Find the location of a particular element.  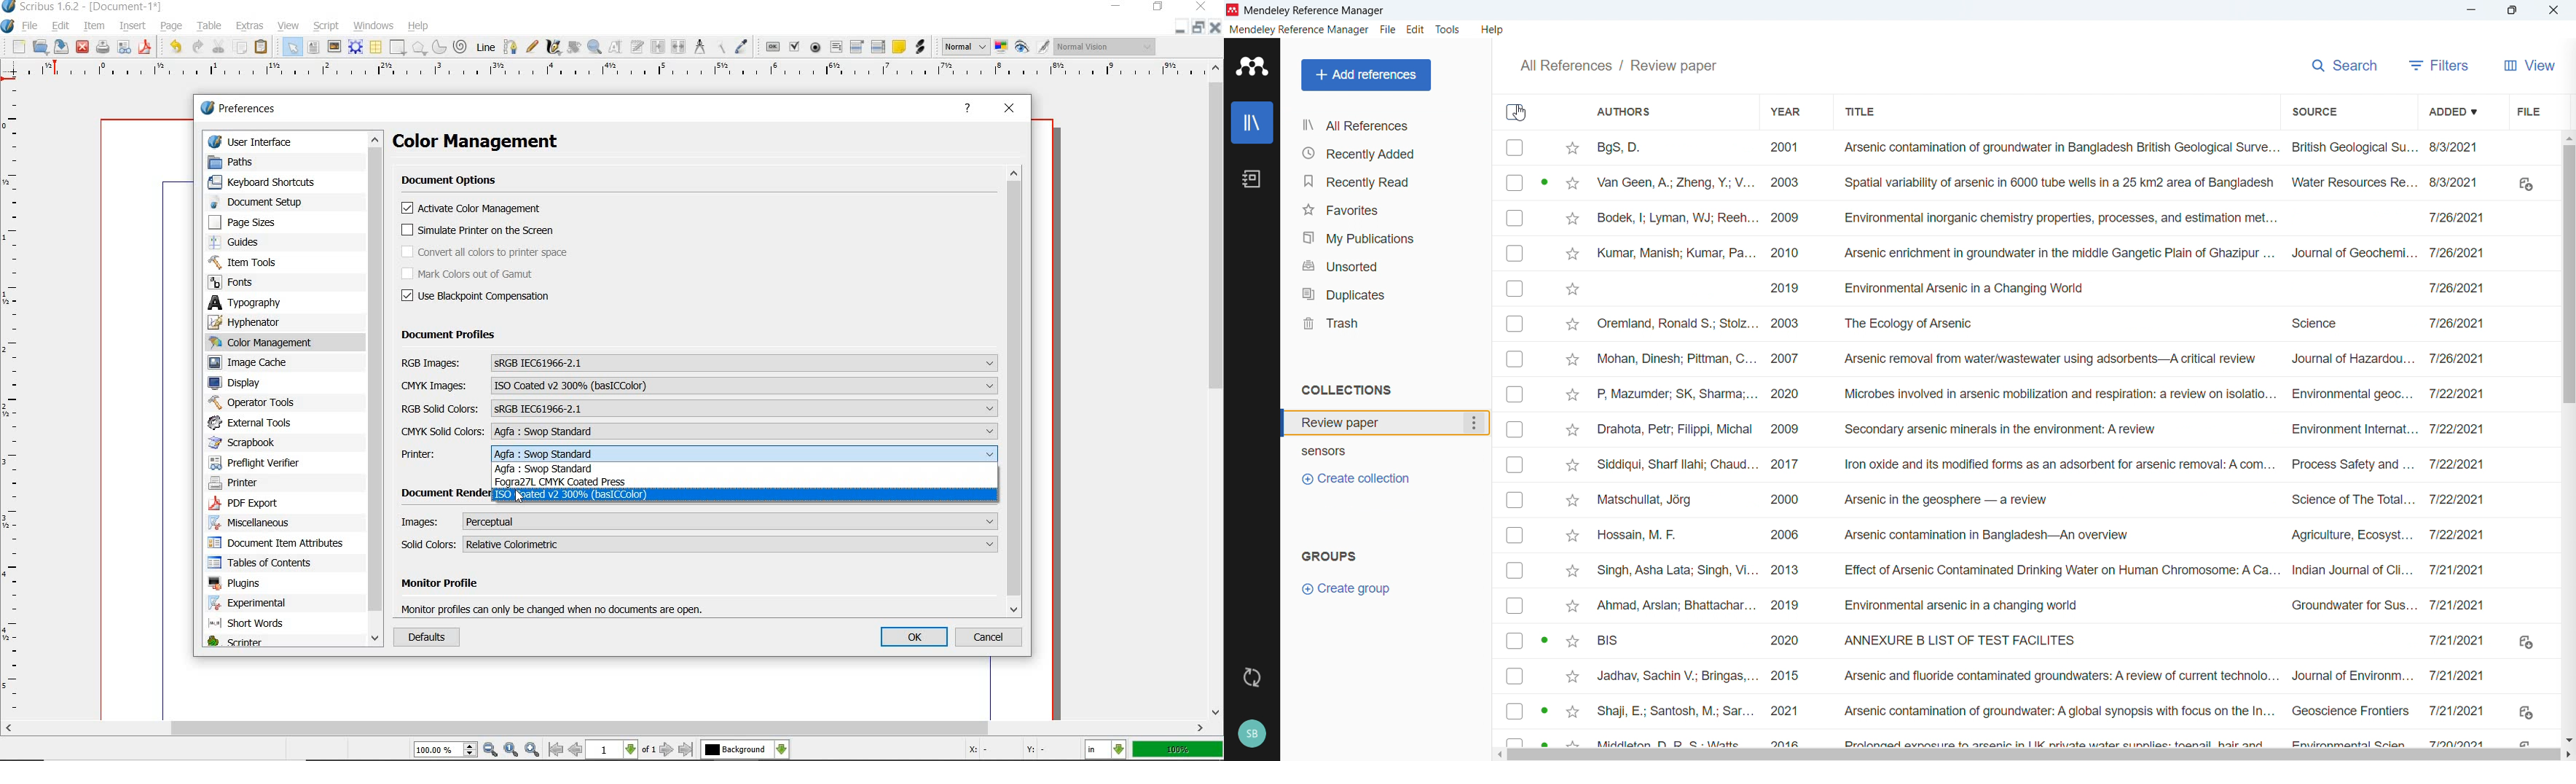

preflight verifier is located at coordinates (266, 462).